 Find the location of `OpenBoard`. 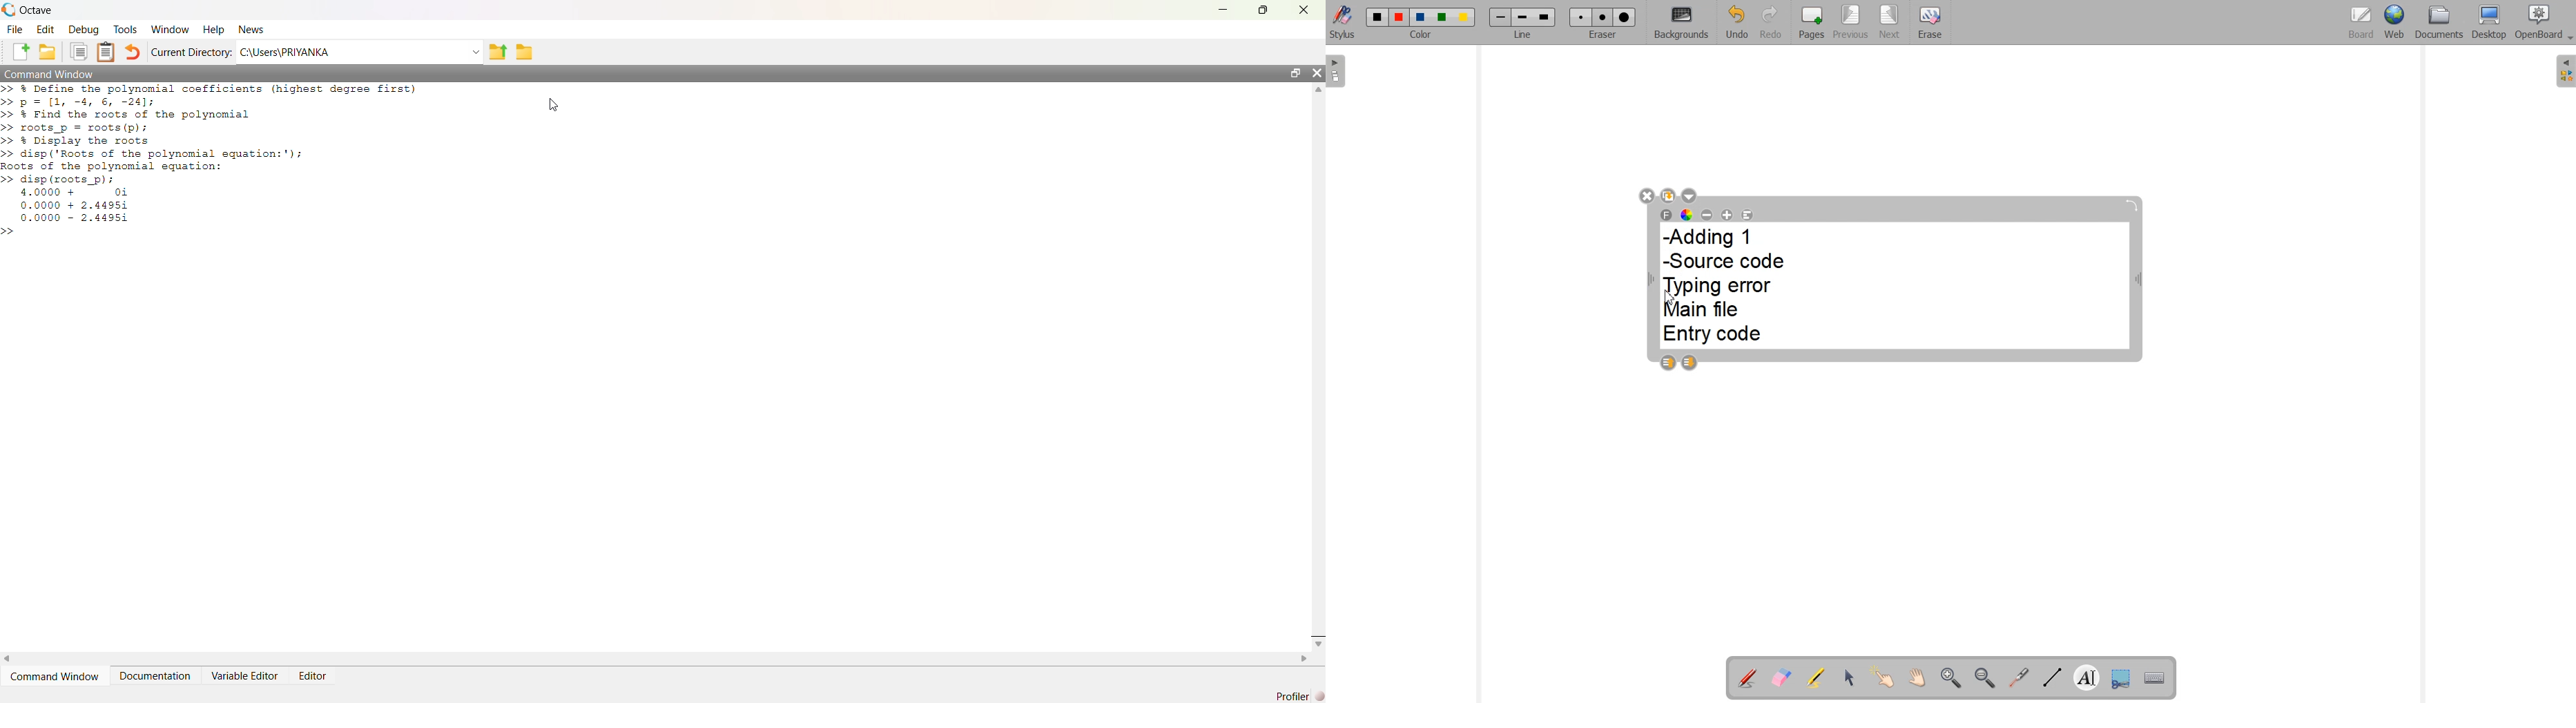

OpenBoard is located at coordinates (2546, 23).